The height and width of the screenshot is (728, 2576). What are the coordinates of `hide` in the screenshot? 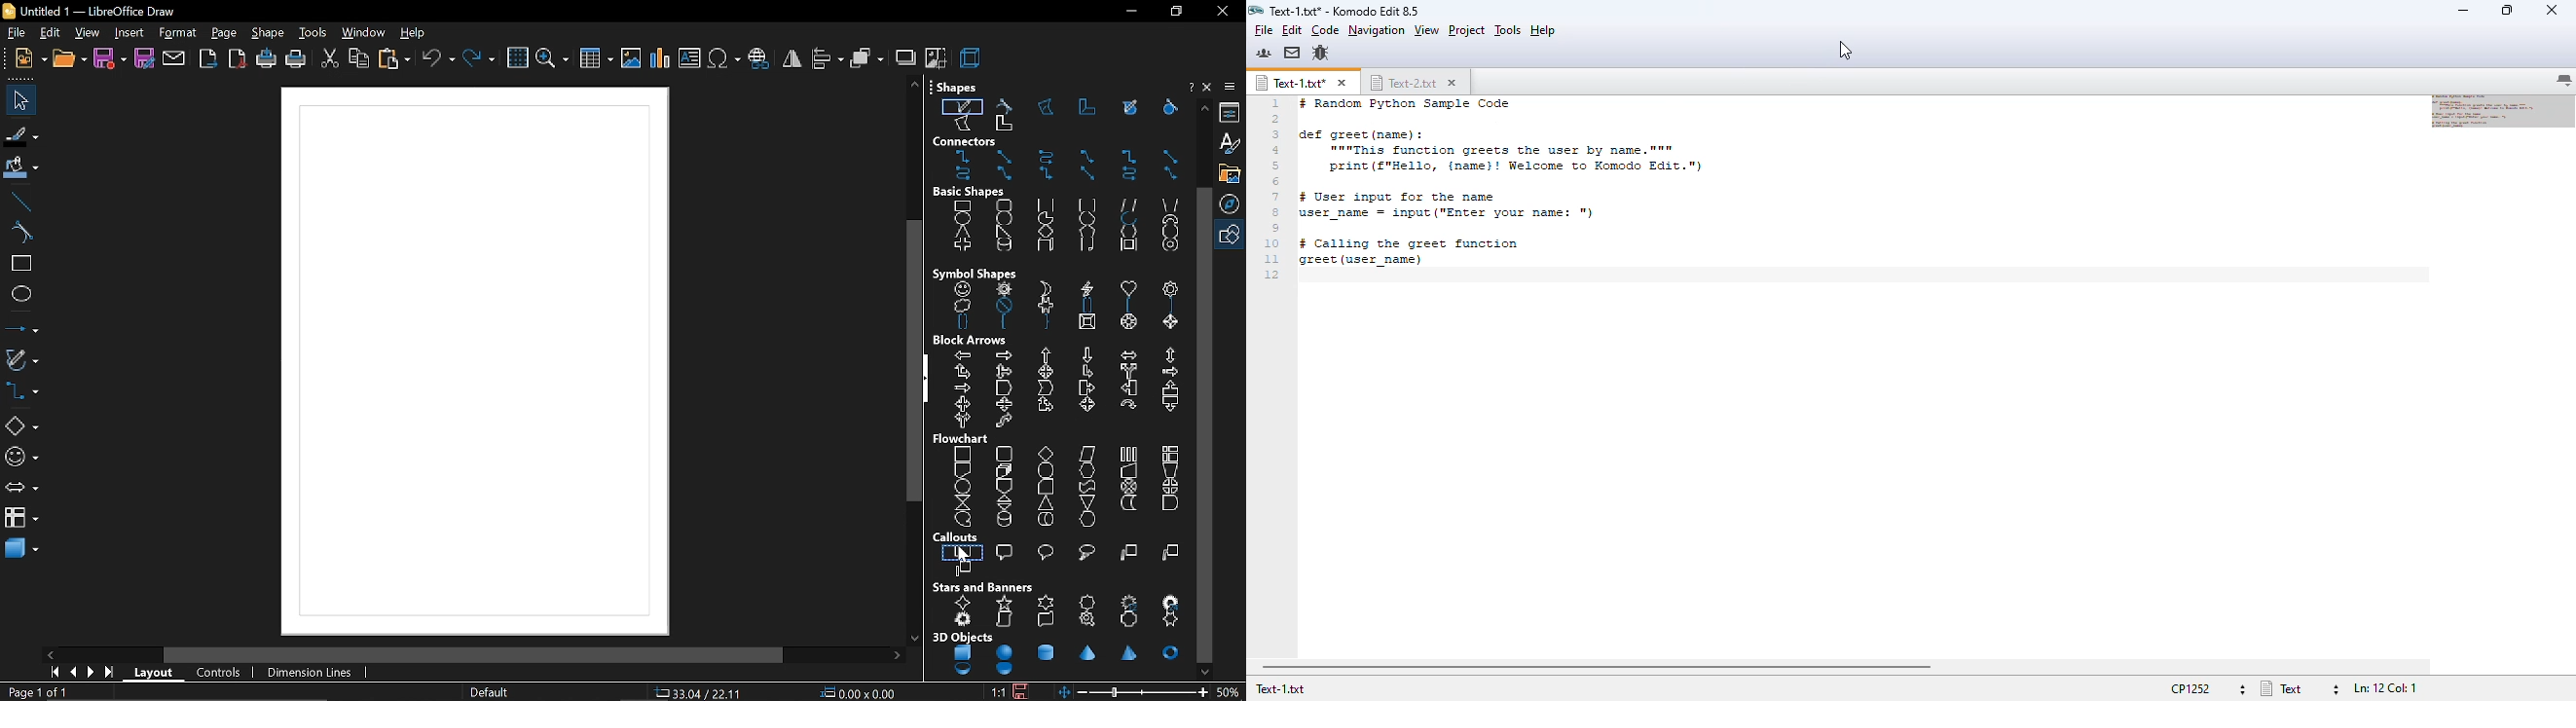 It's located at (926, 380).